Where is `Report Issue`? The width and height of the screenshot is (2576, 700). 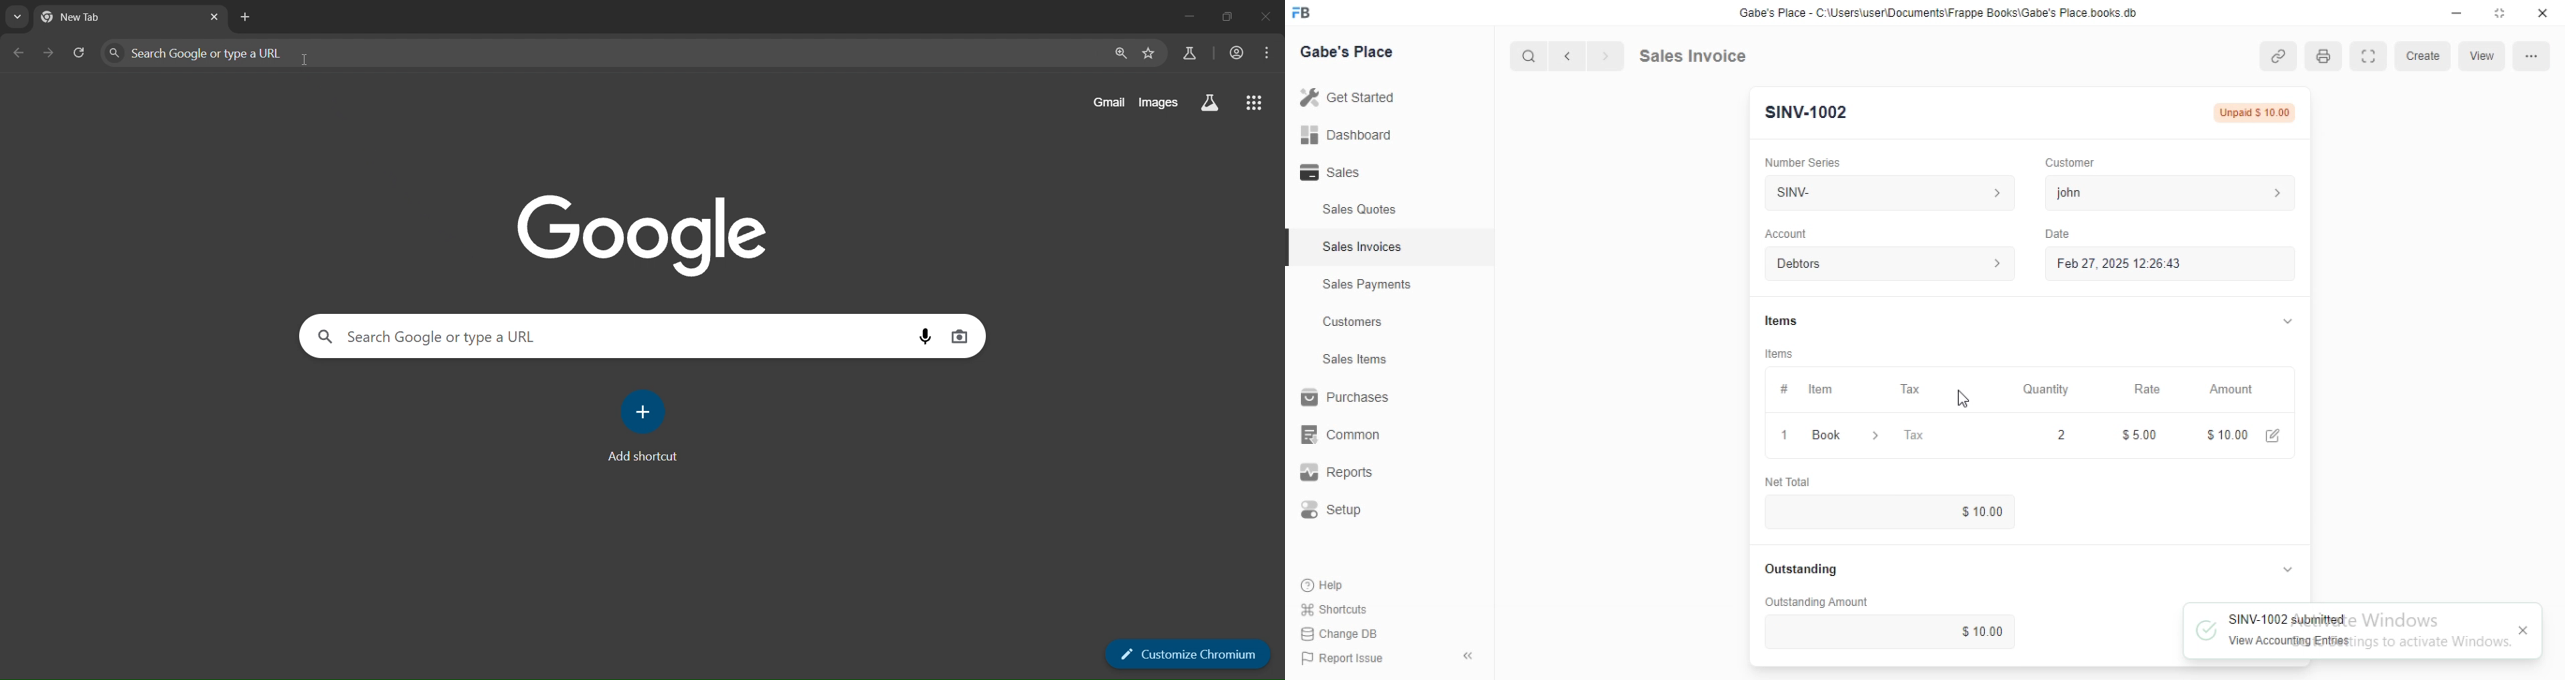
Report Issue is located at coordinates (1346, 660).